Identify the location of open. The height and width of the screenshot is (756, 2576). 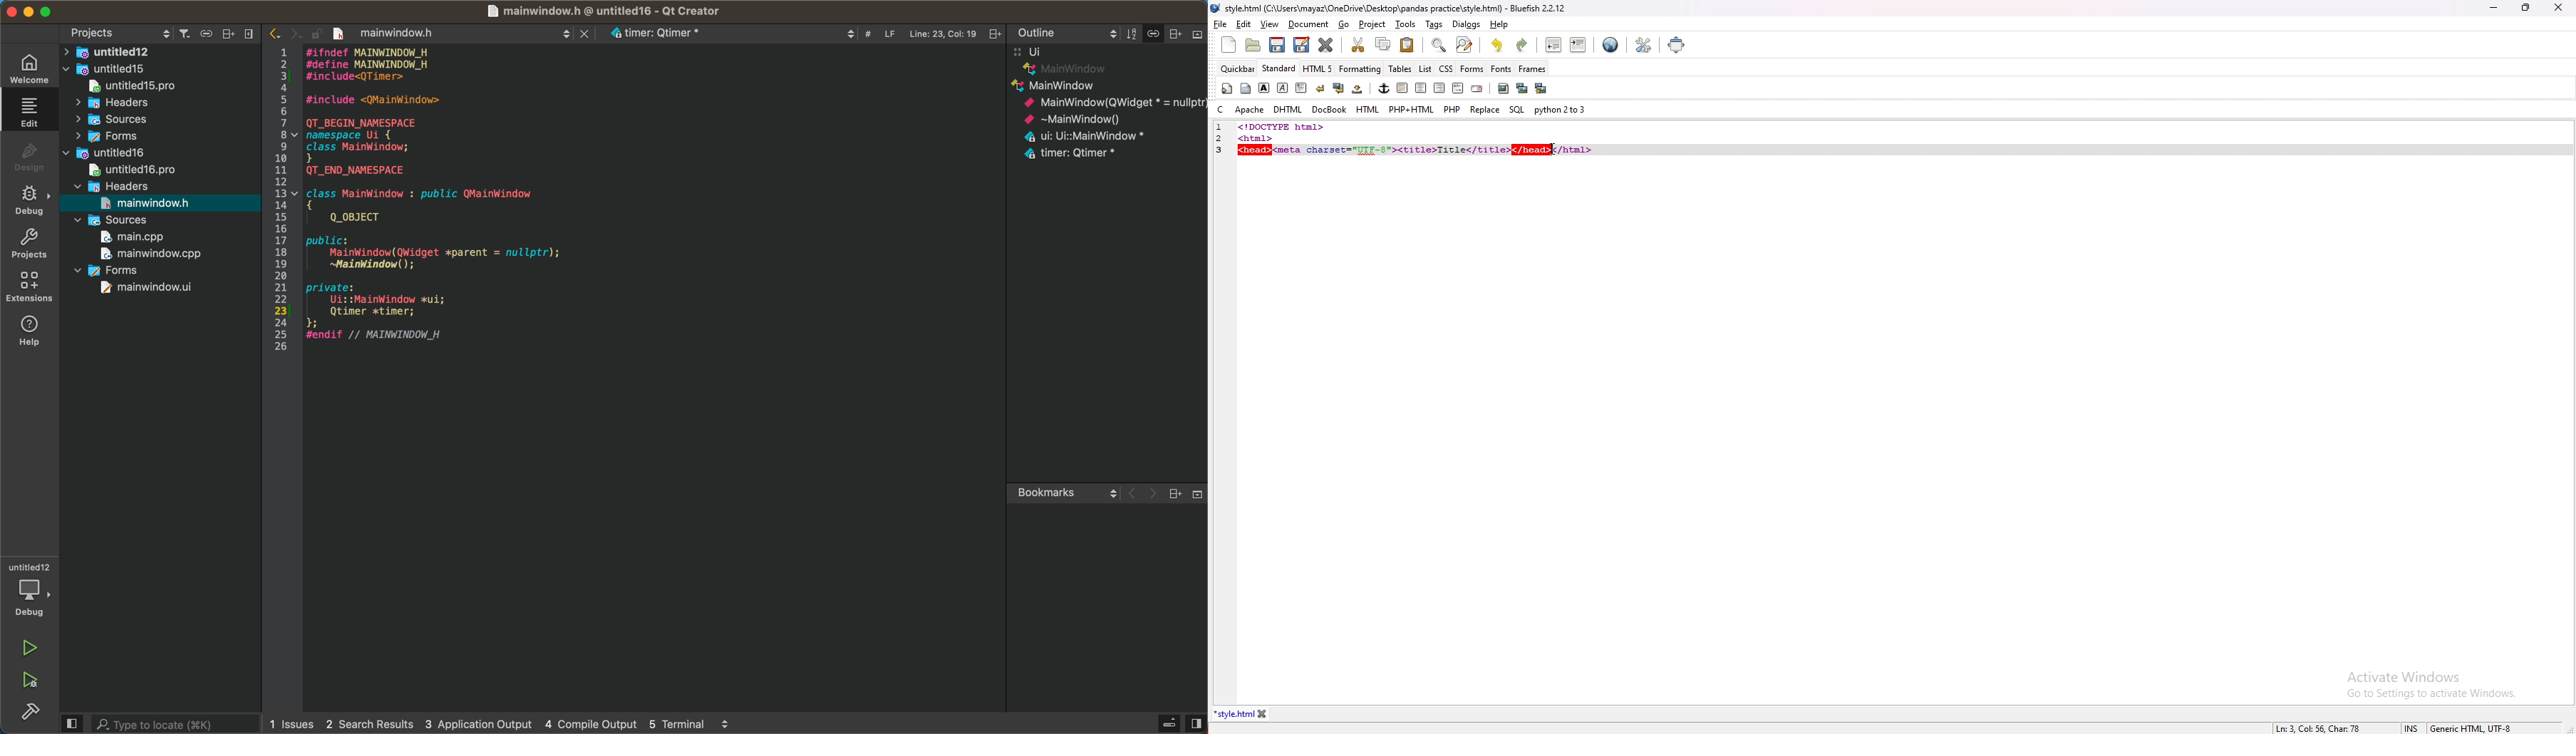
(1255, 45).